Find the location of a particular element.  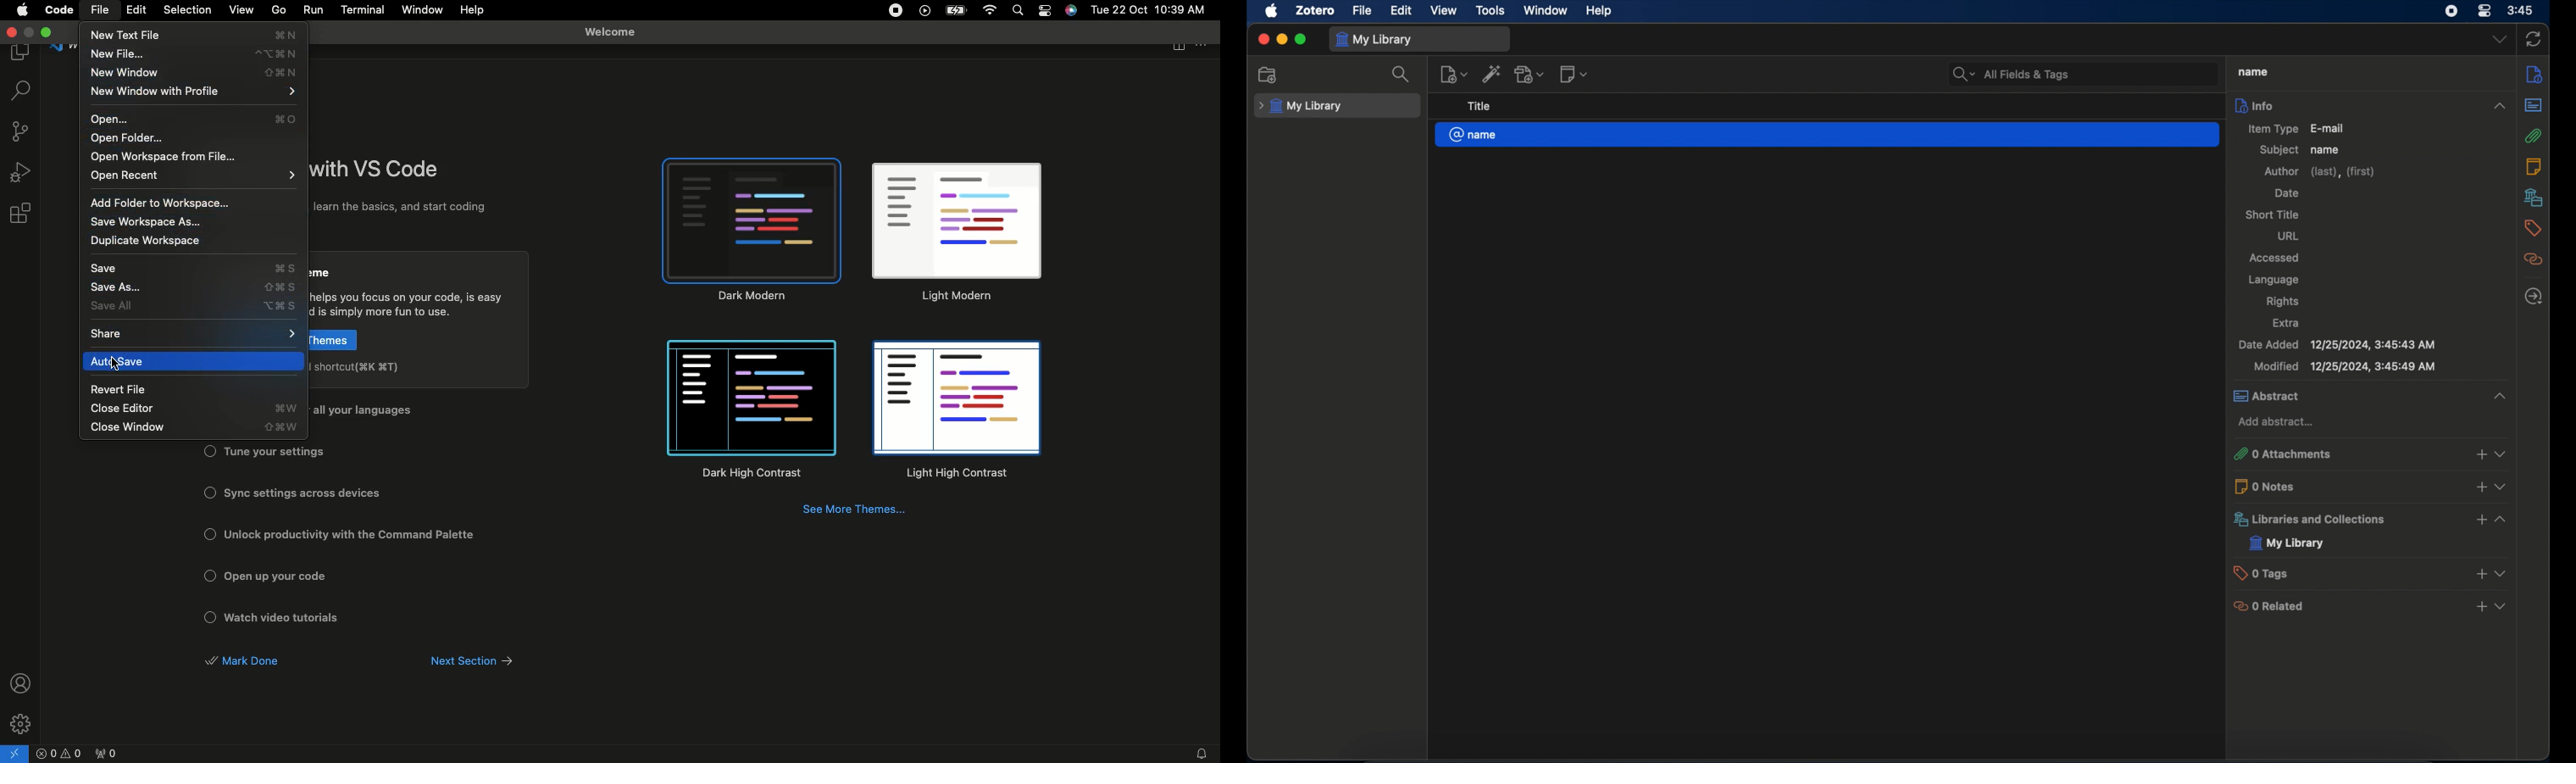

Mark done is located at coordinates (243, 661).